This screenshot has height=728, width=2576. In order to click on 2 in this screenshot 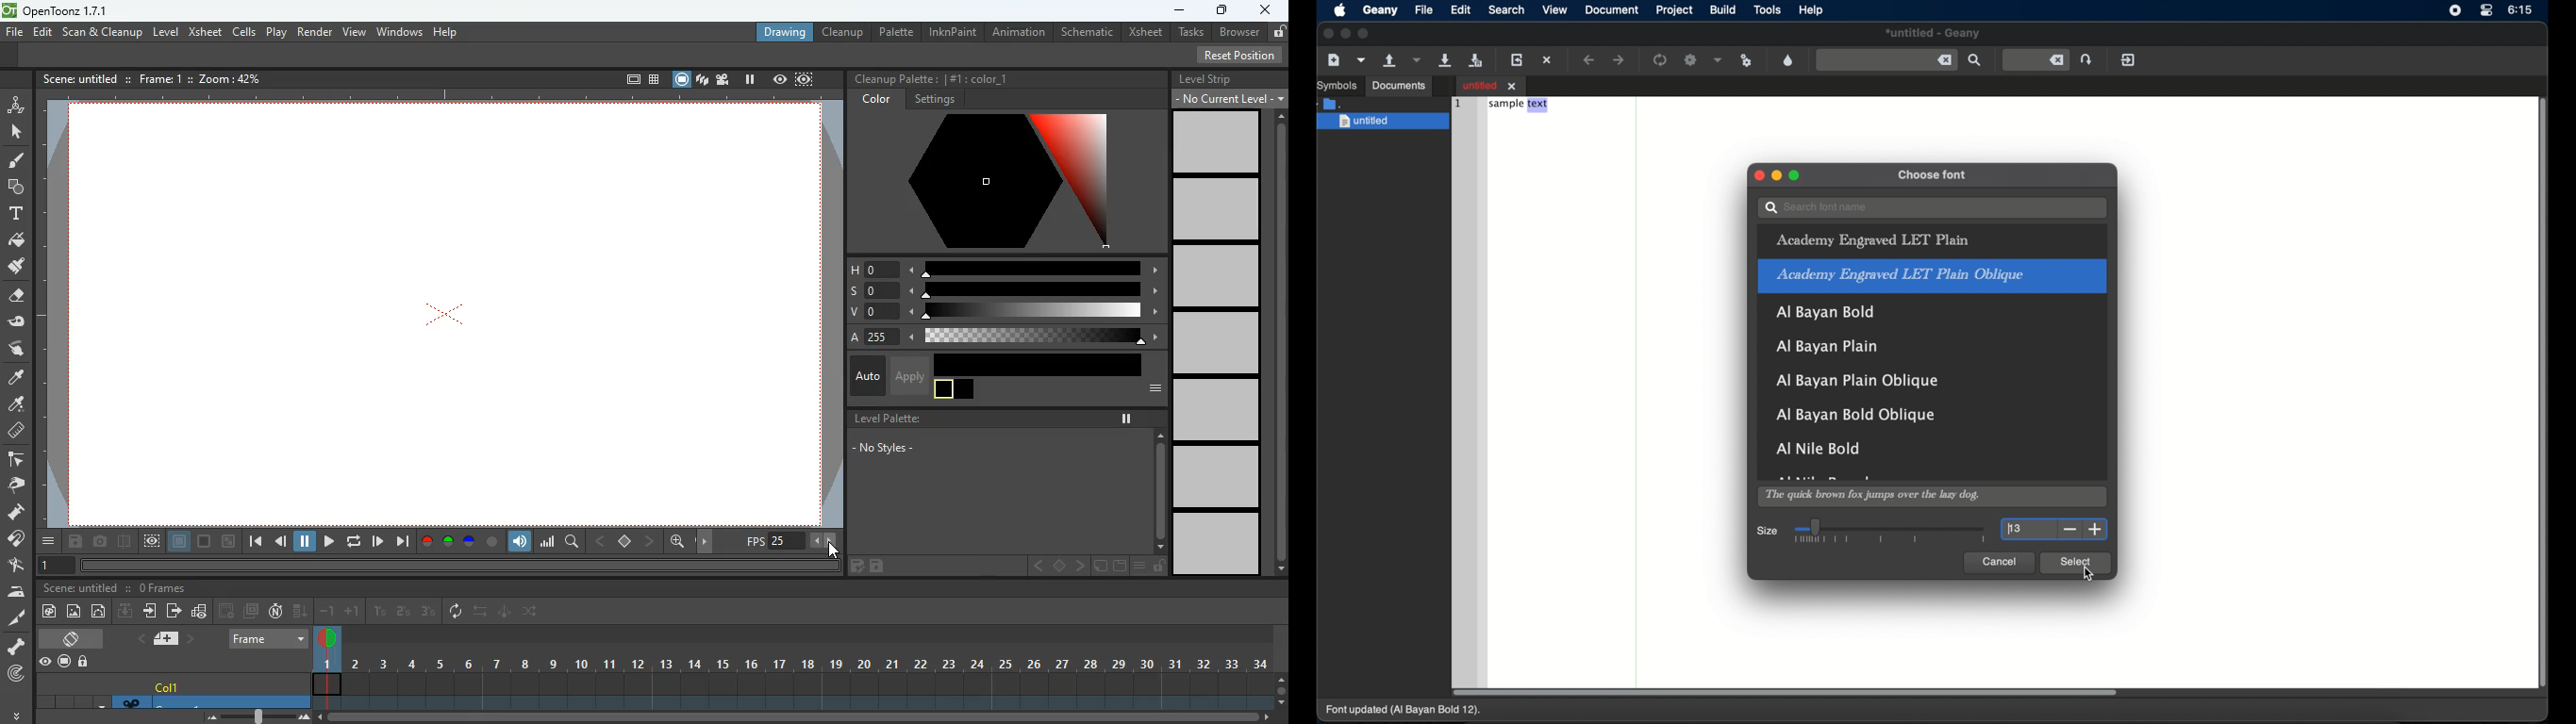, I will do `click(405, 611)`.